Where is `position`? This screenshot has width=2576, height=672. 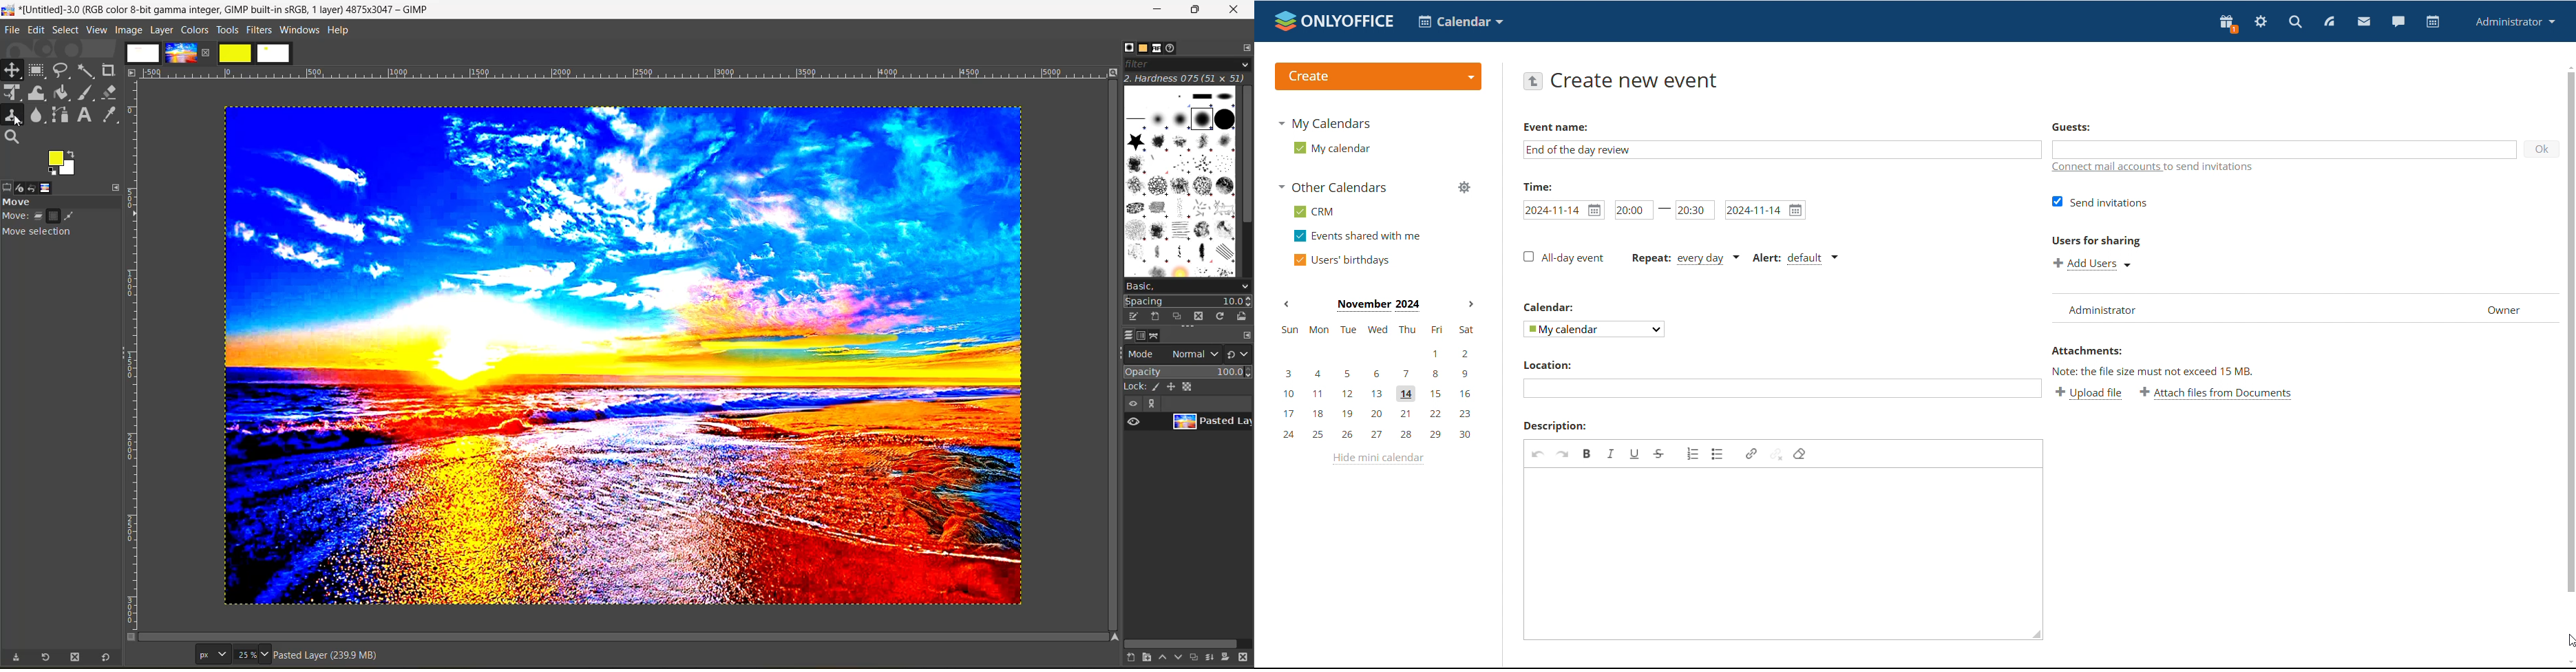
position is located at coordinates (1174, 386).